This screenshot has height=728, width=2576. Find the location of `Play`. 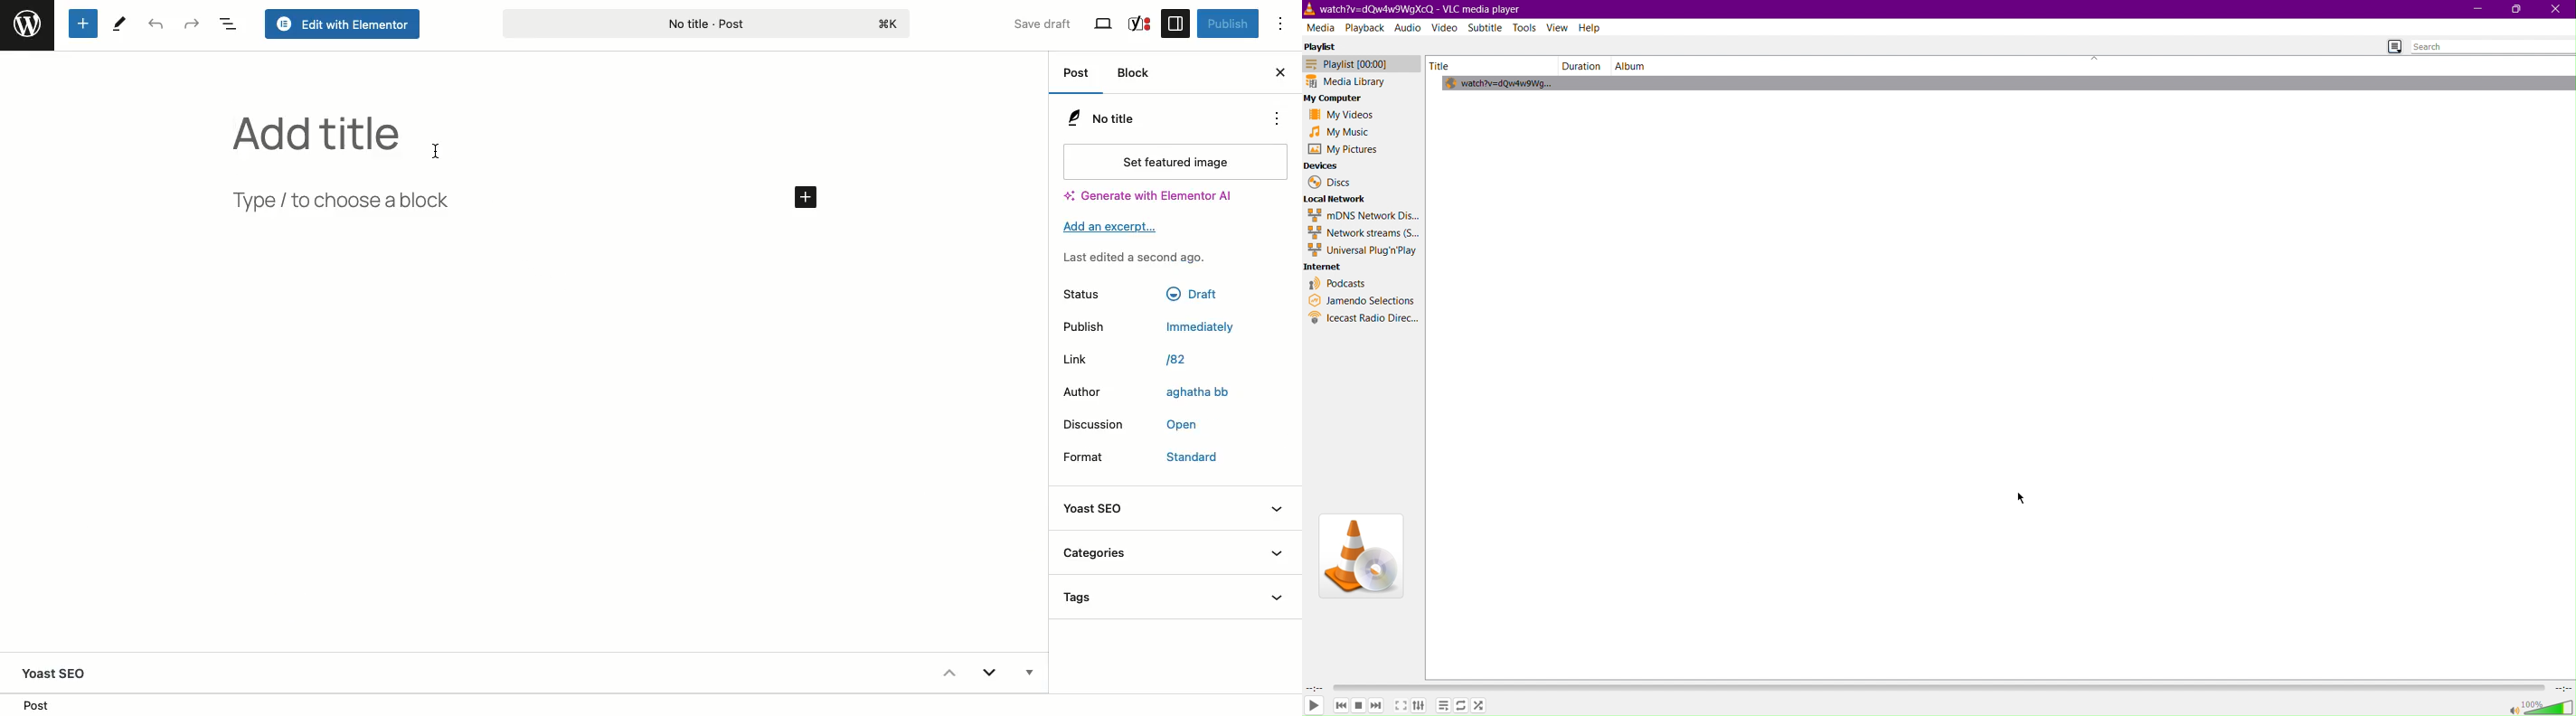

Play is located at coordinates (1315, 707).